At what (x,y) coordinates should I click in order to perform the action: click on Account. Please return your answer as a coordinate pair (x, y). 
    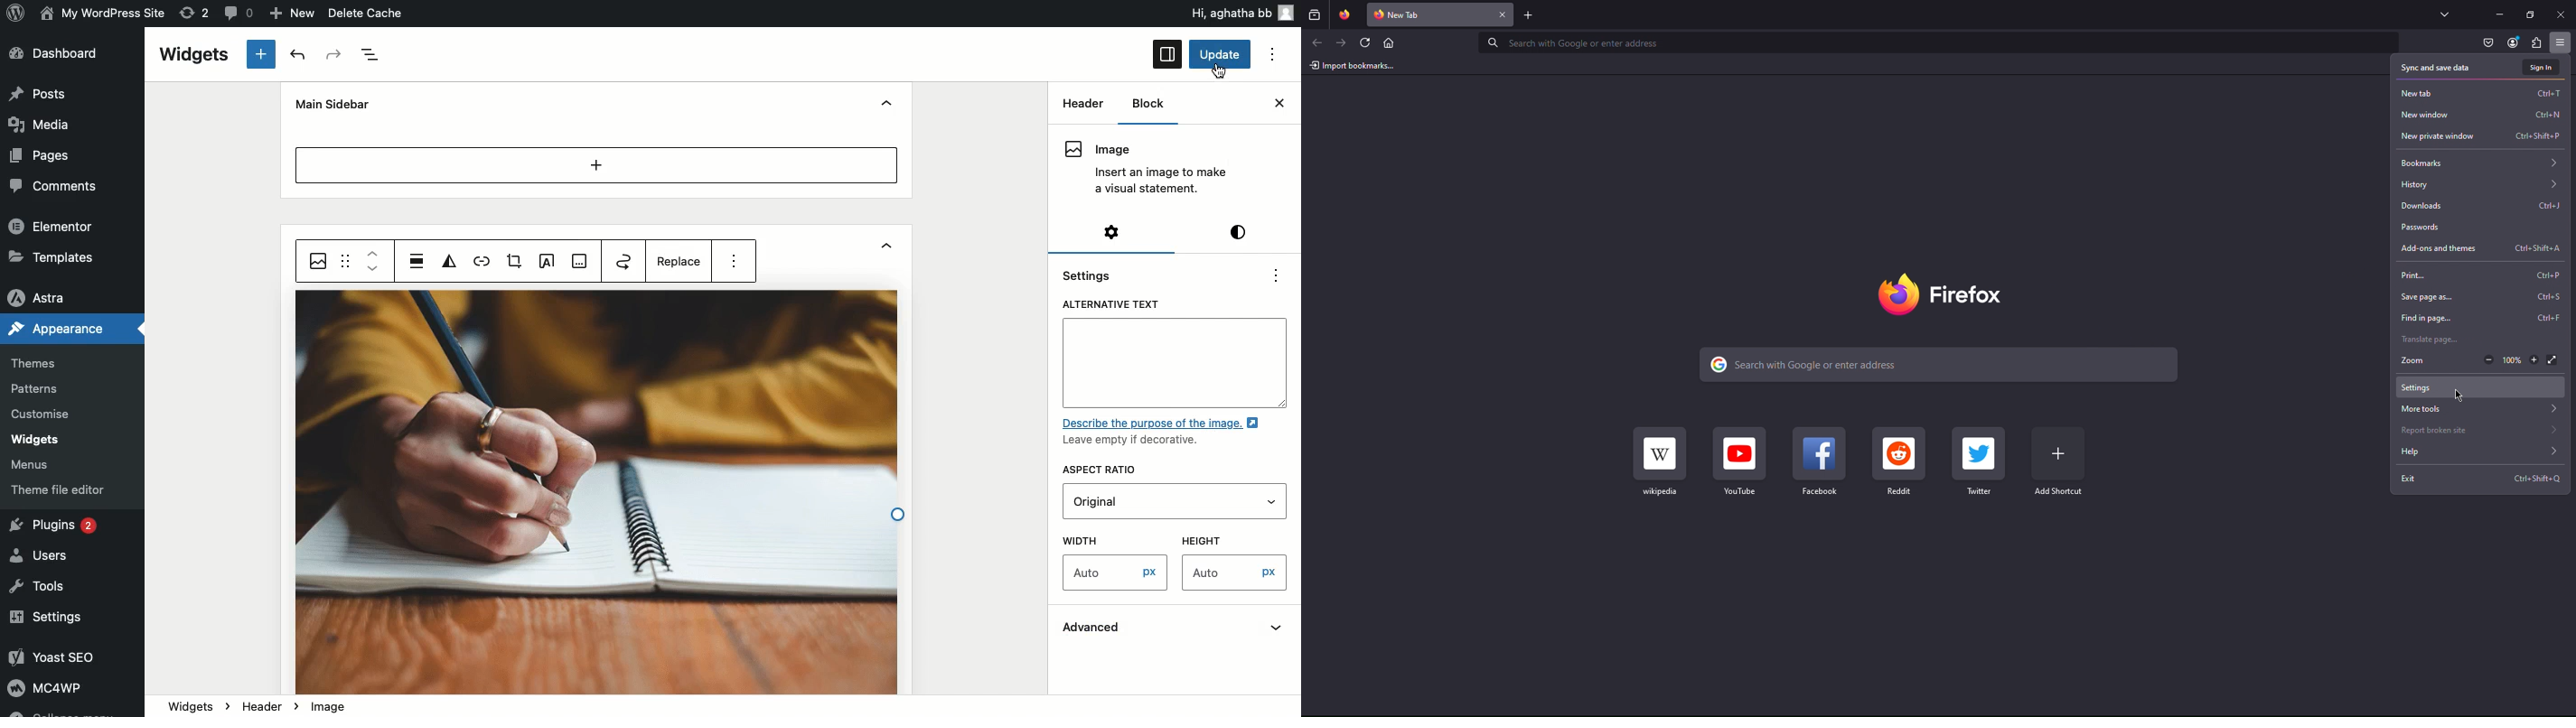
    Looking at the image, I should click on (2513, 44).